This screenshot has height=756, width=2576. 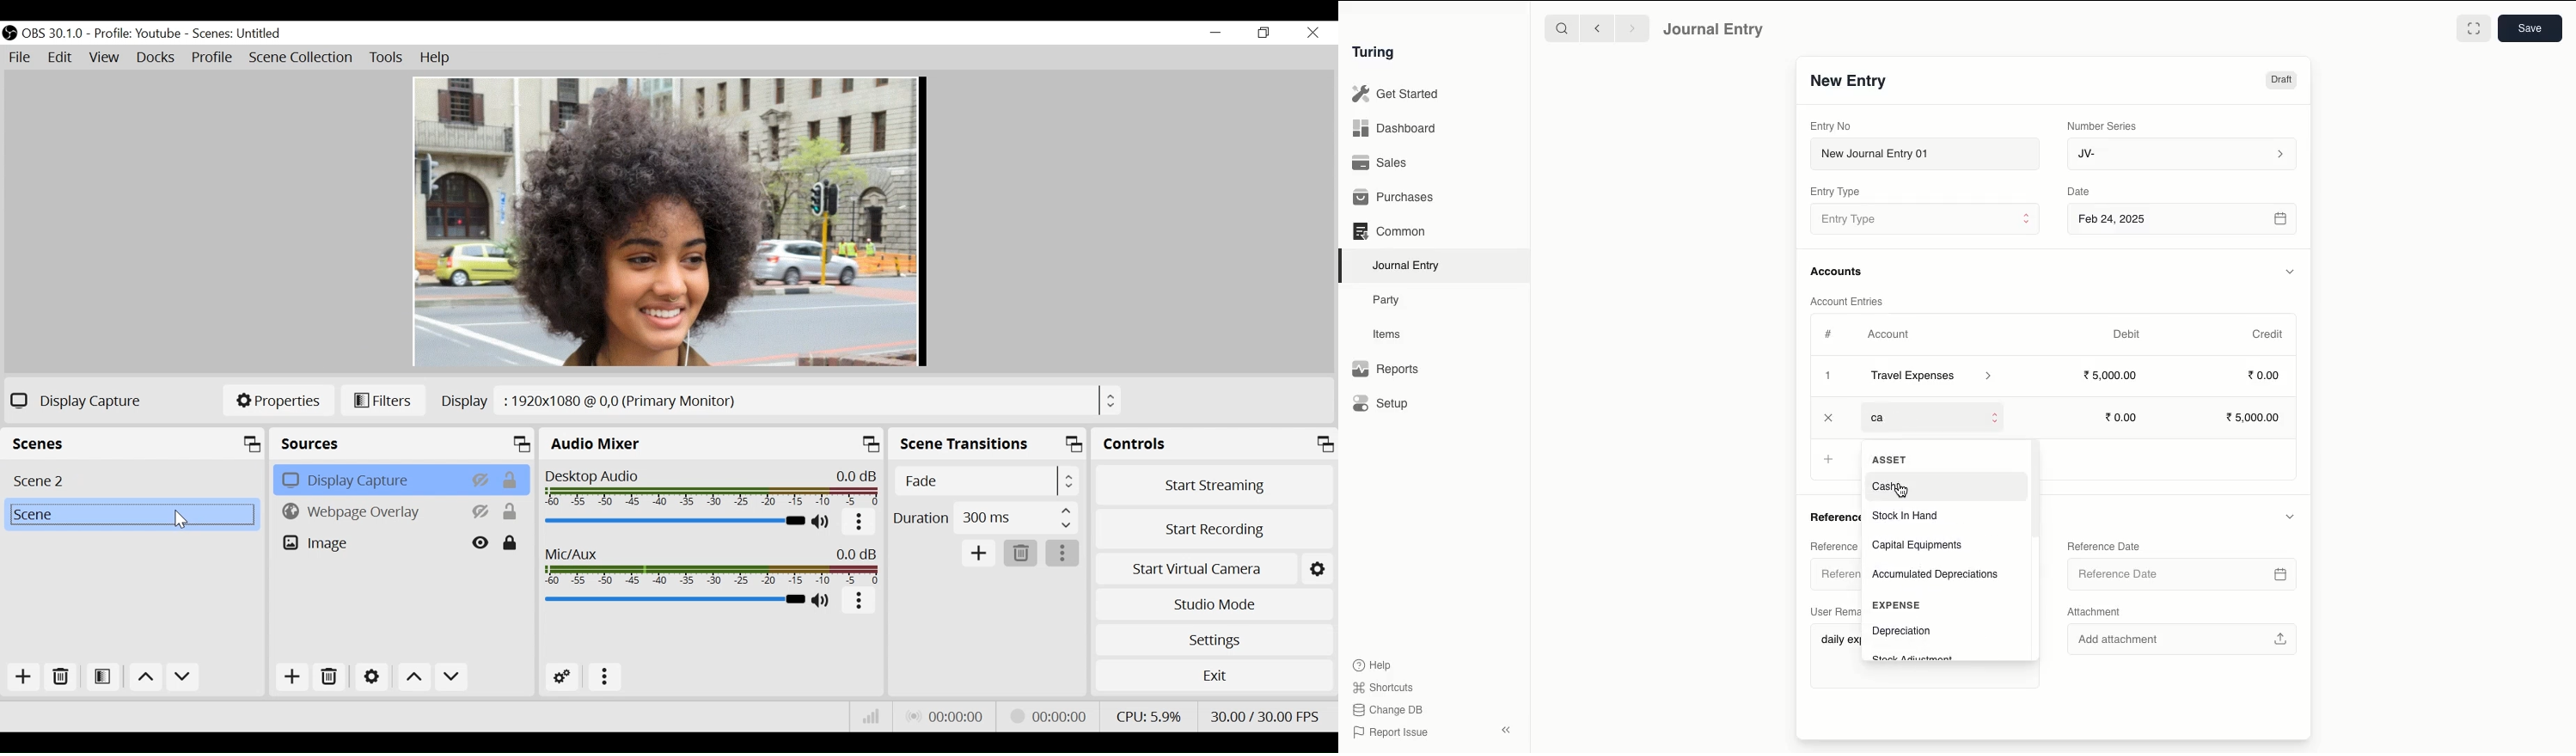 What do you see at coordinates (182, 678) in the screenshot?
I see `Move down` at bounding box center [182, 678].